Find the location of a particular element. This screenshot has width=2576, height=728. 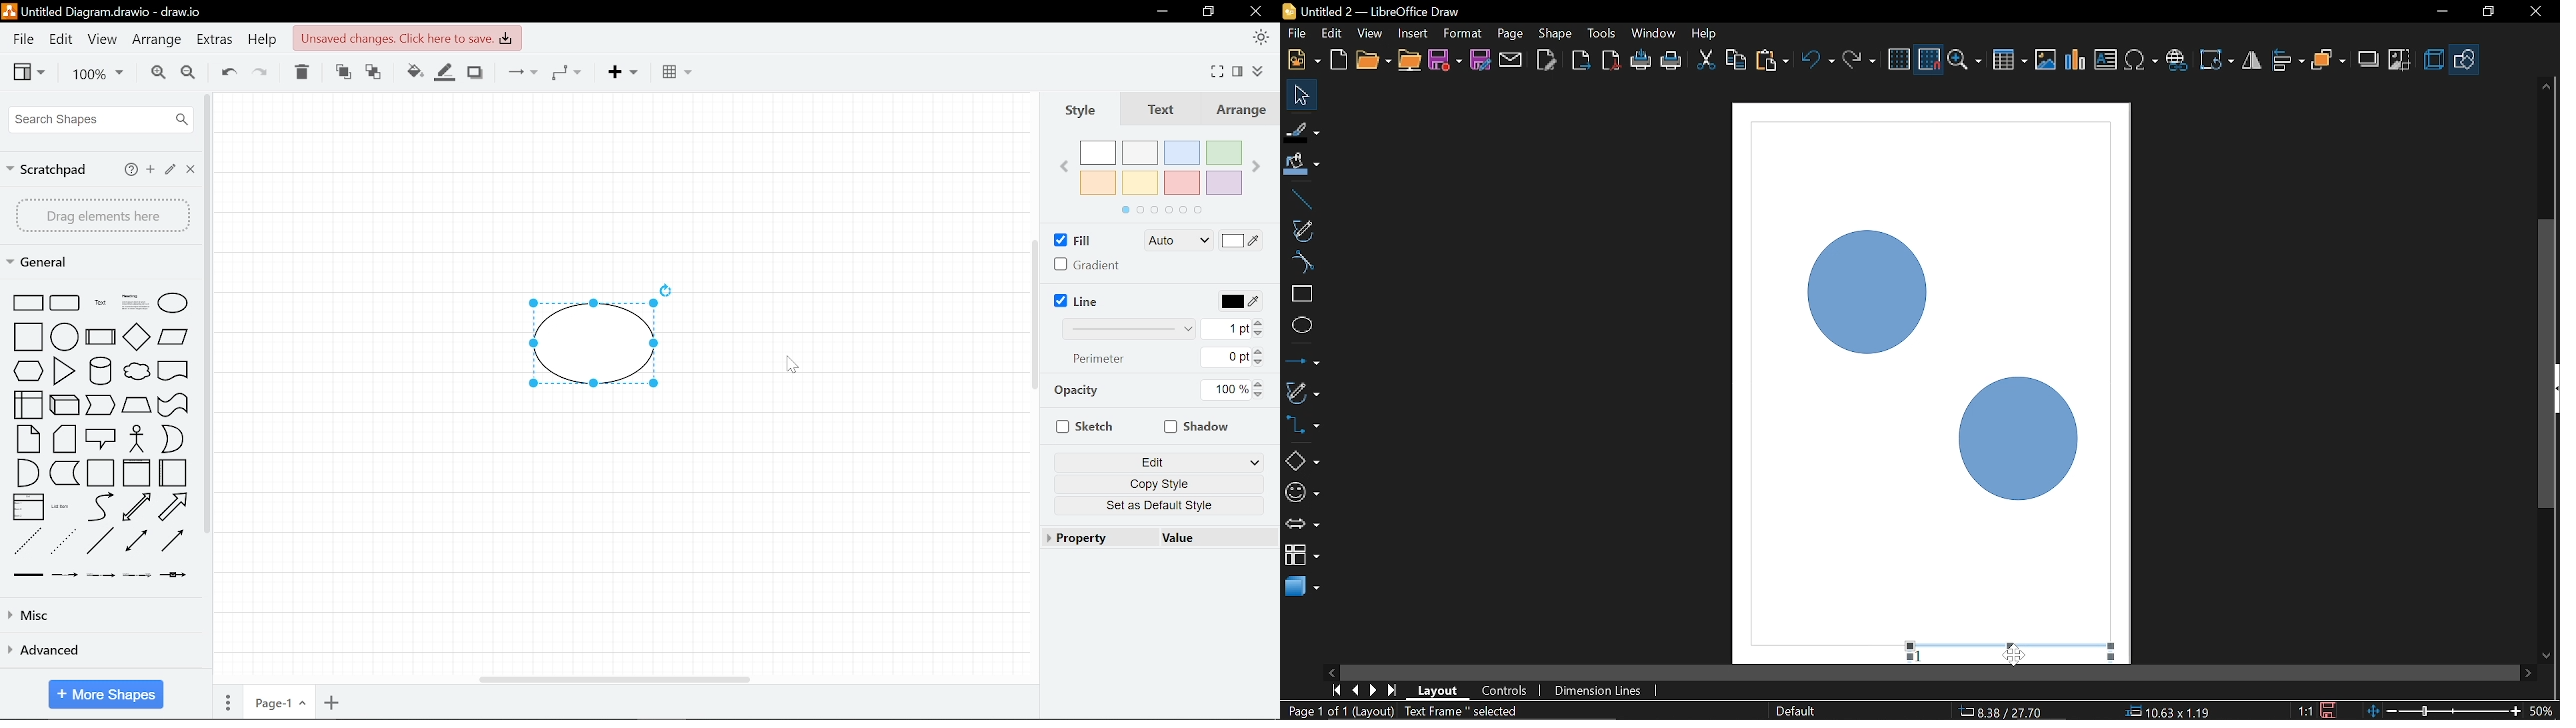

parallelogram is located at coordinates (175, 337).